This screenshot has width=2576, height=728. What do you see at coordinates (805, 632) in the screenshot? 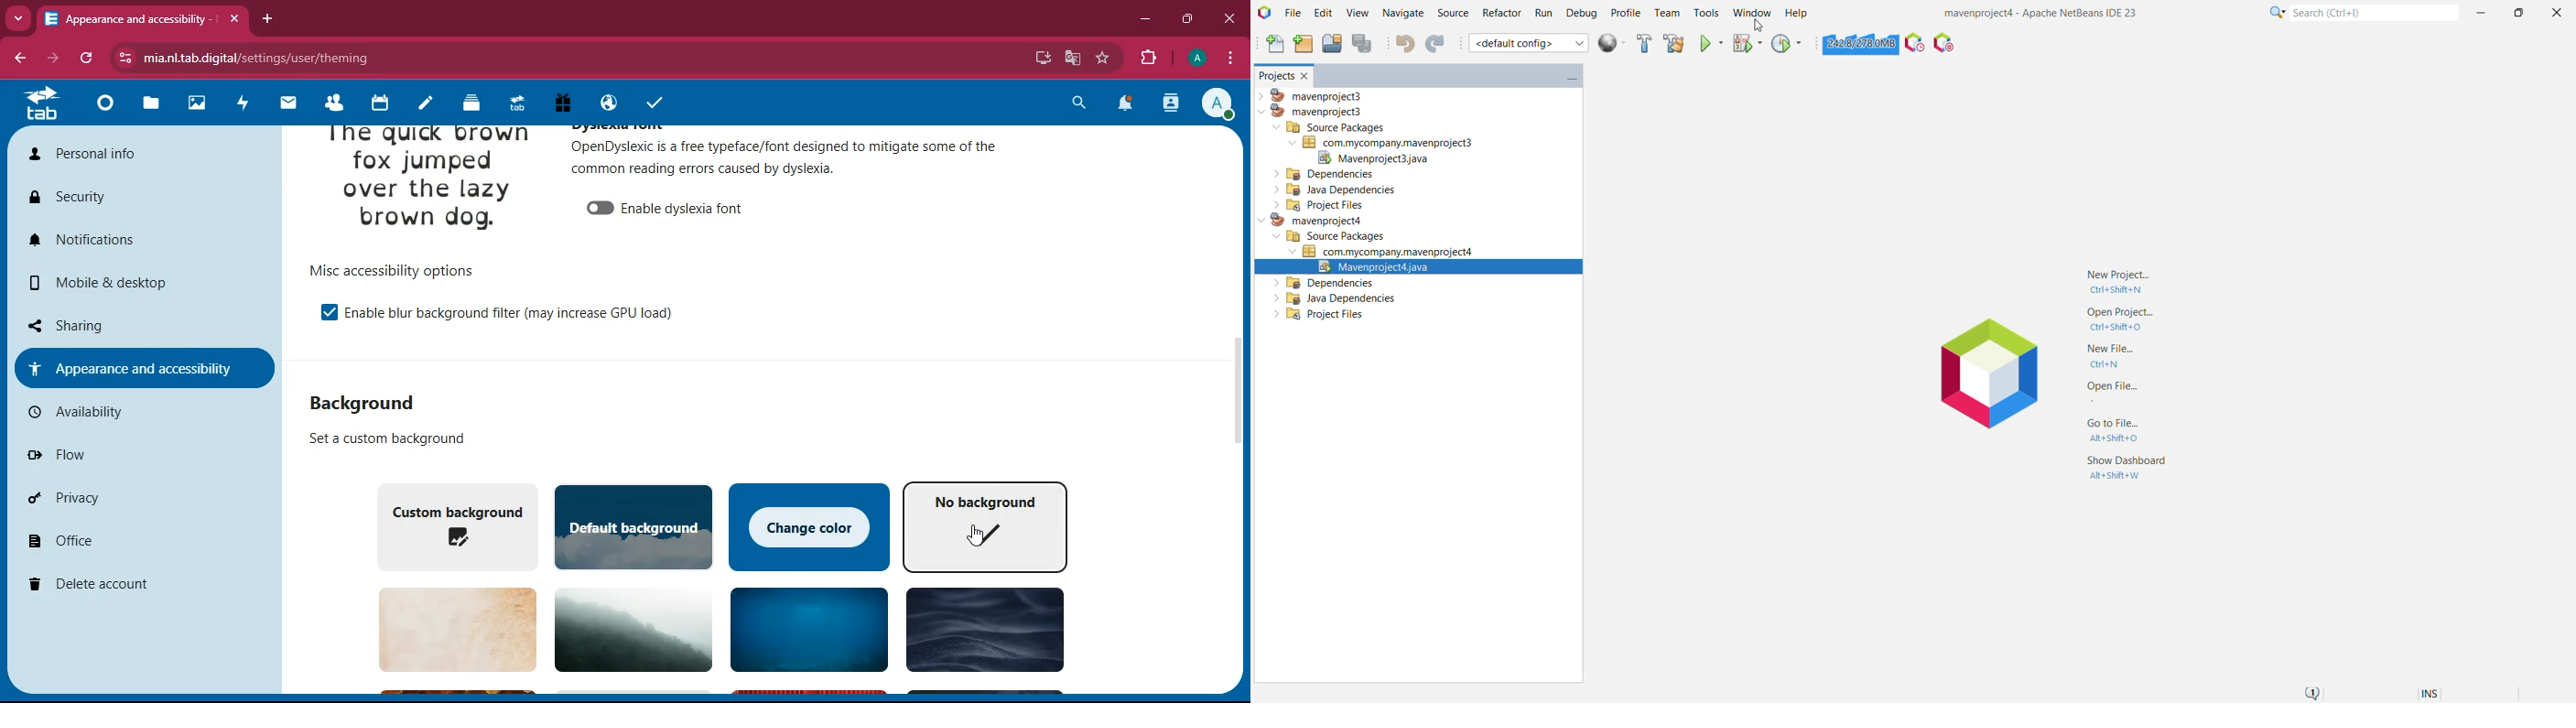
I see `background` at bounding box center [805, 632].